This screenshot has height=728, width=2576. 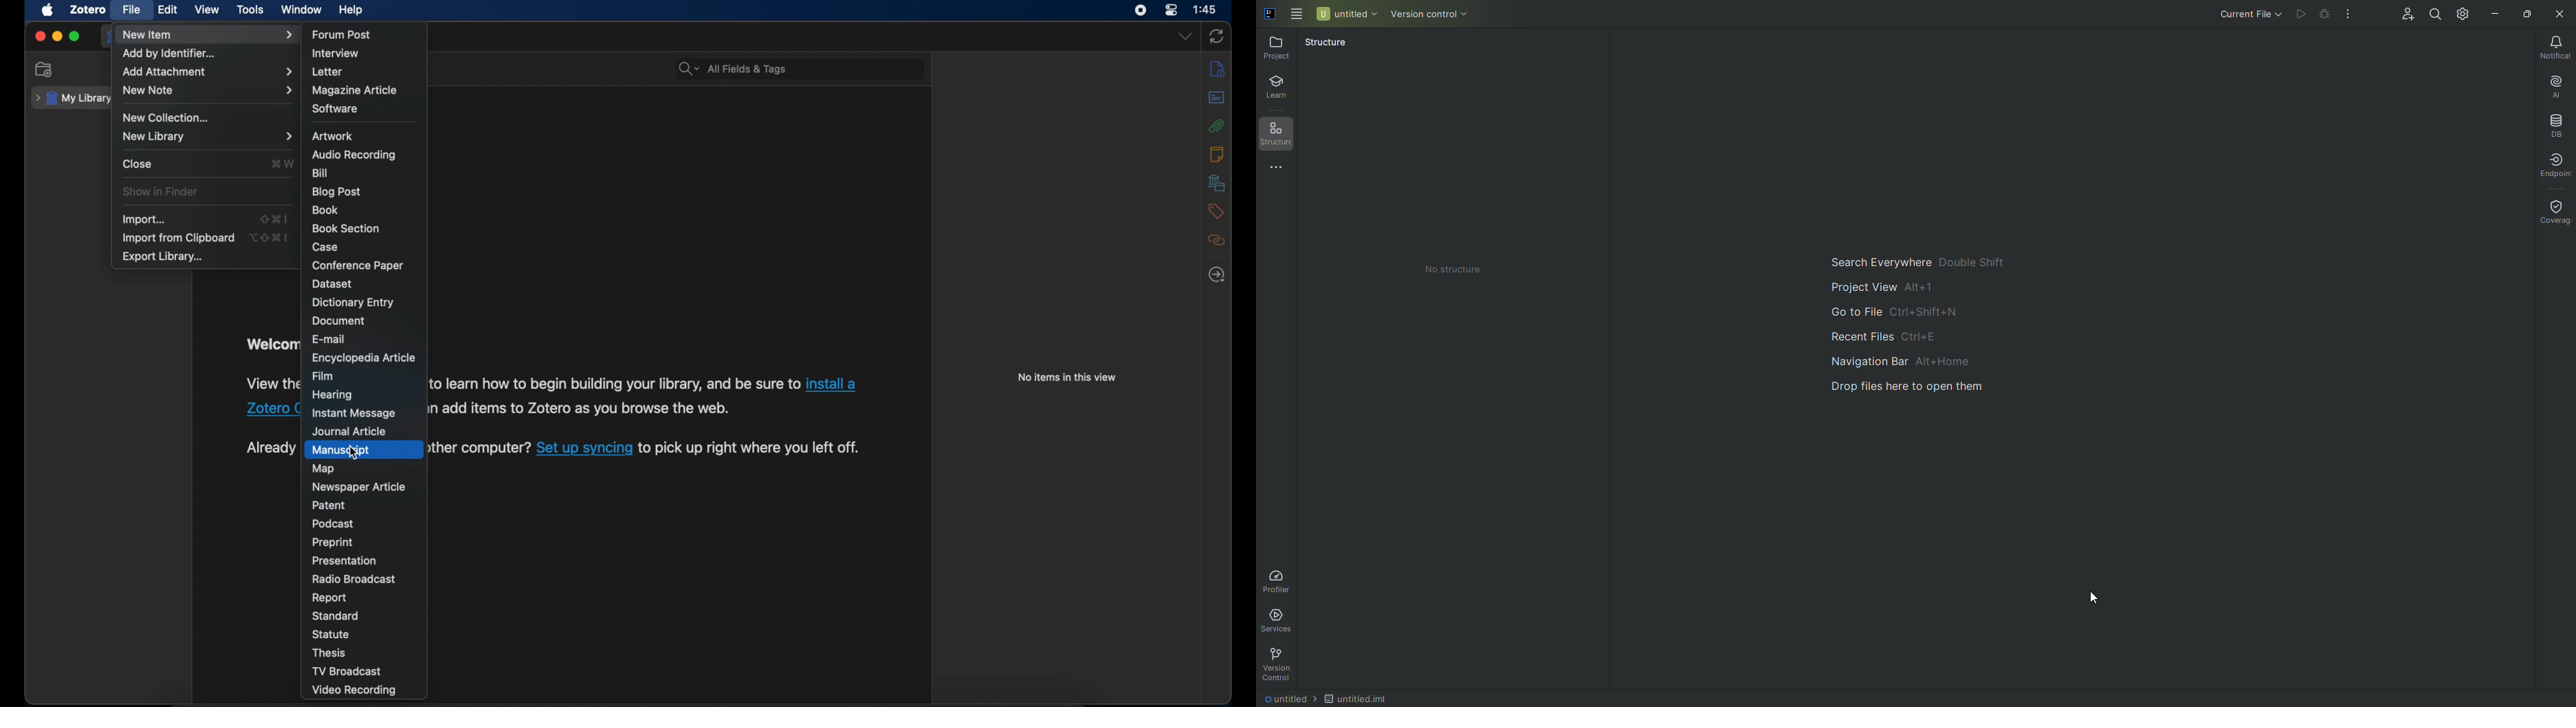 What do you see at coordinates (338, 320) in the screenshot?
I see `document` at bounding box center [338, 320].